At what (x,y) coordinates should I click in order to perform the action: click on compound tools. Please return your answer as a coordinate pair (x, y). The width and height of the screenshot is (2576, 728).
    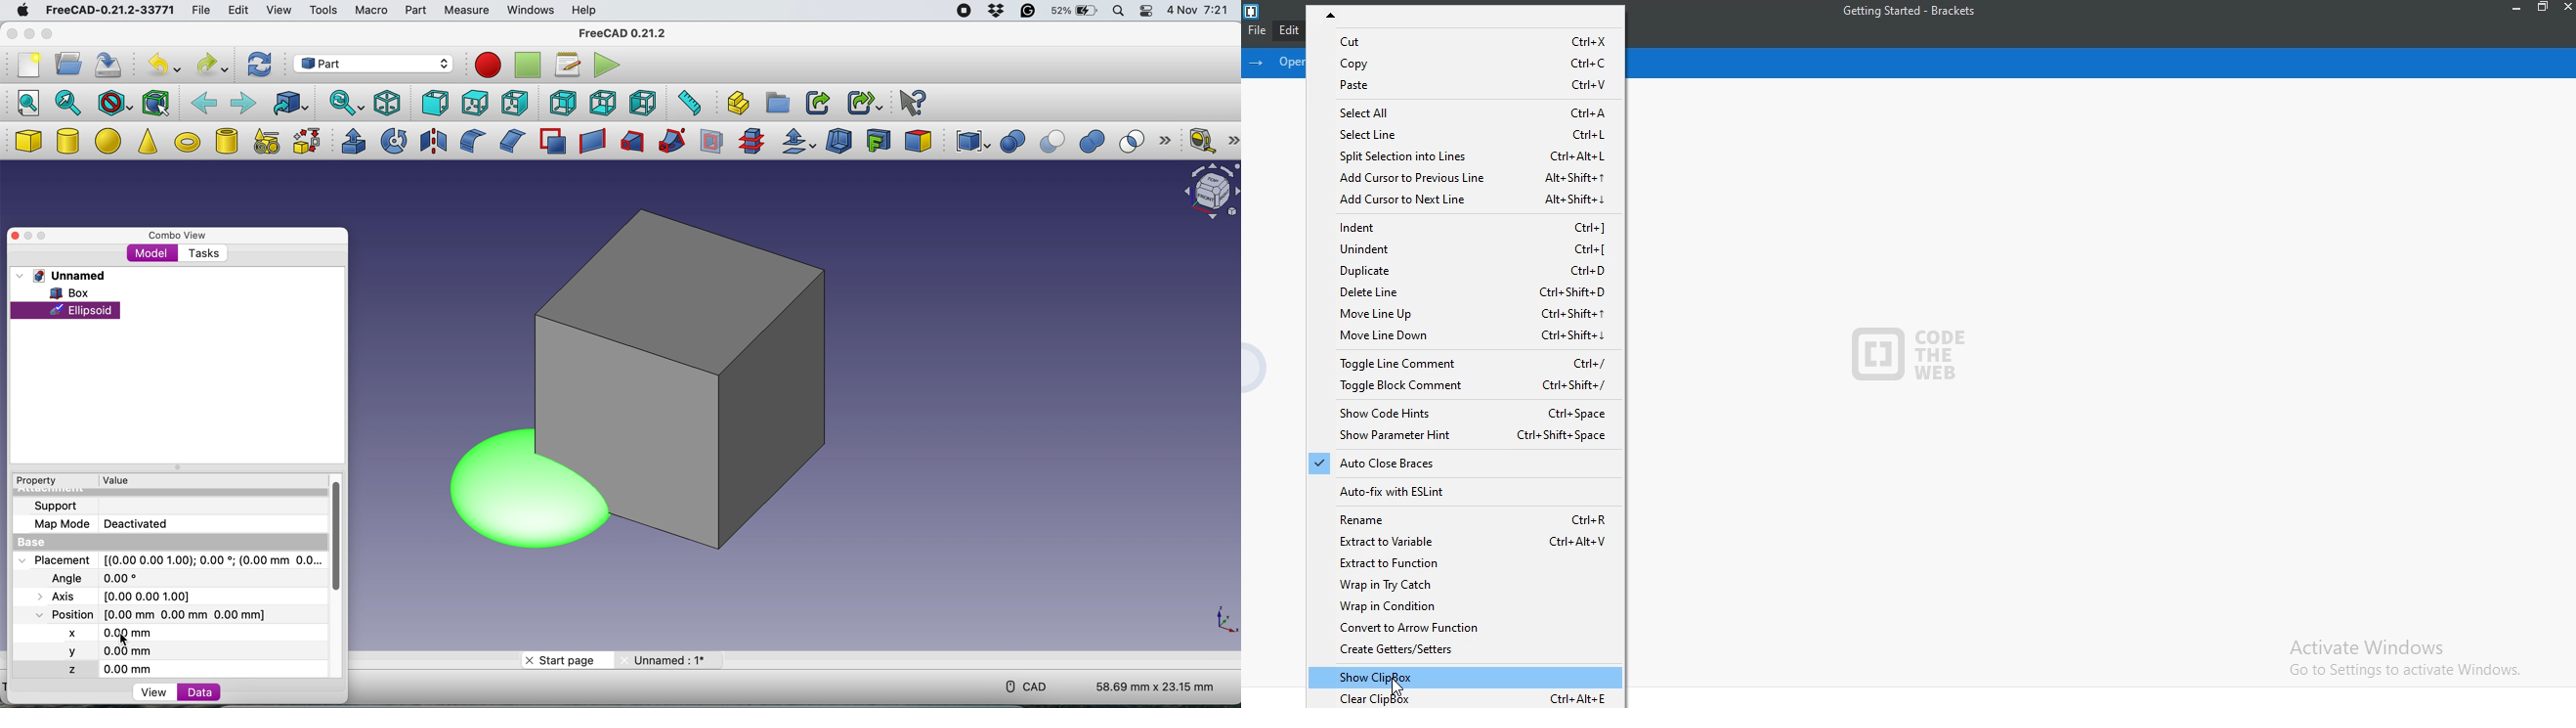
    Looking at the image, I should click on (971, 142).